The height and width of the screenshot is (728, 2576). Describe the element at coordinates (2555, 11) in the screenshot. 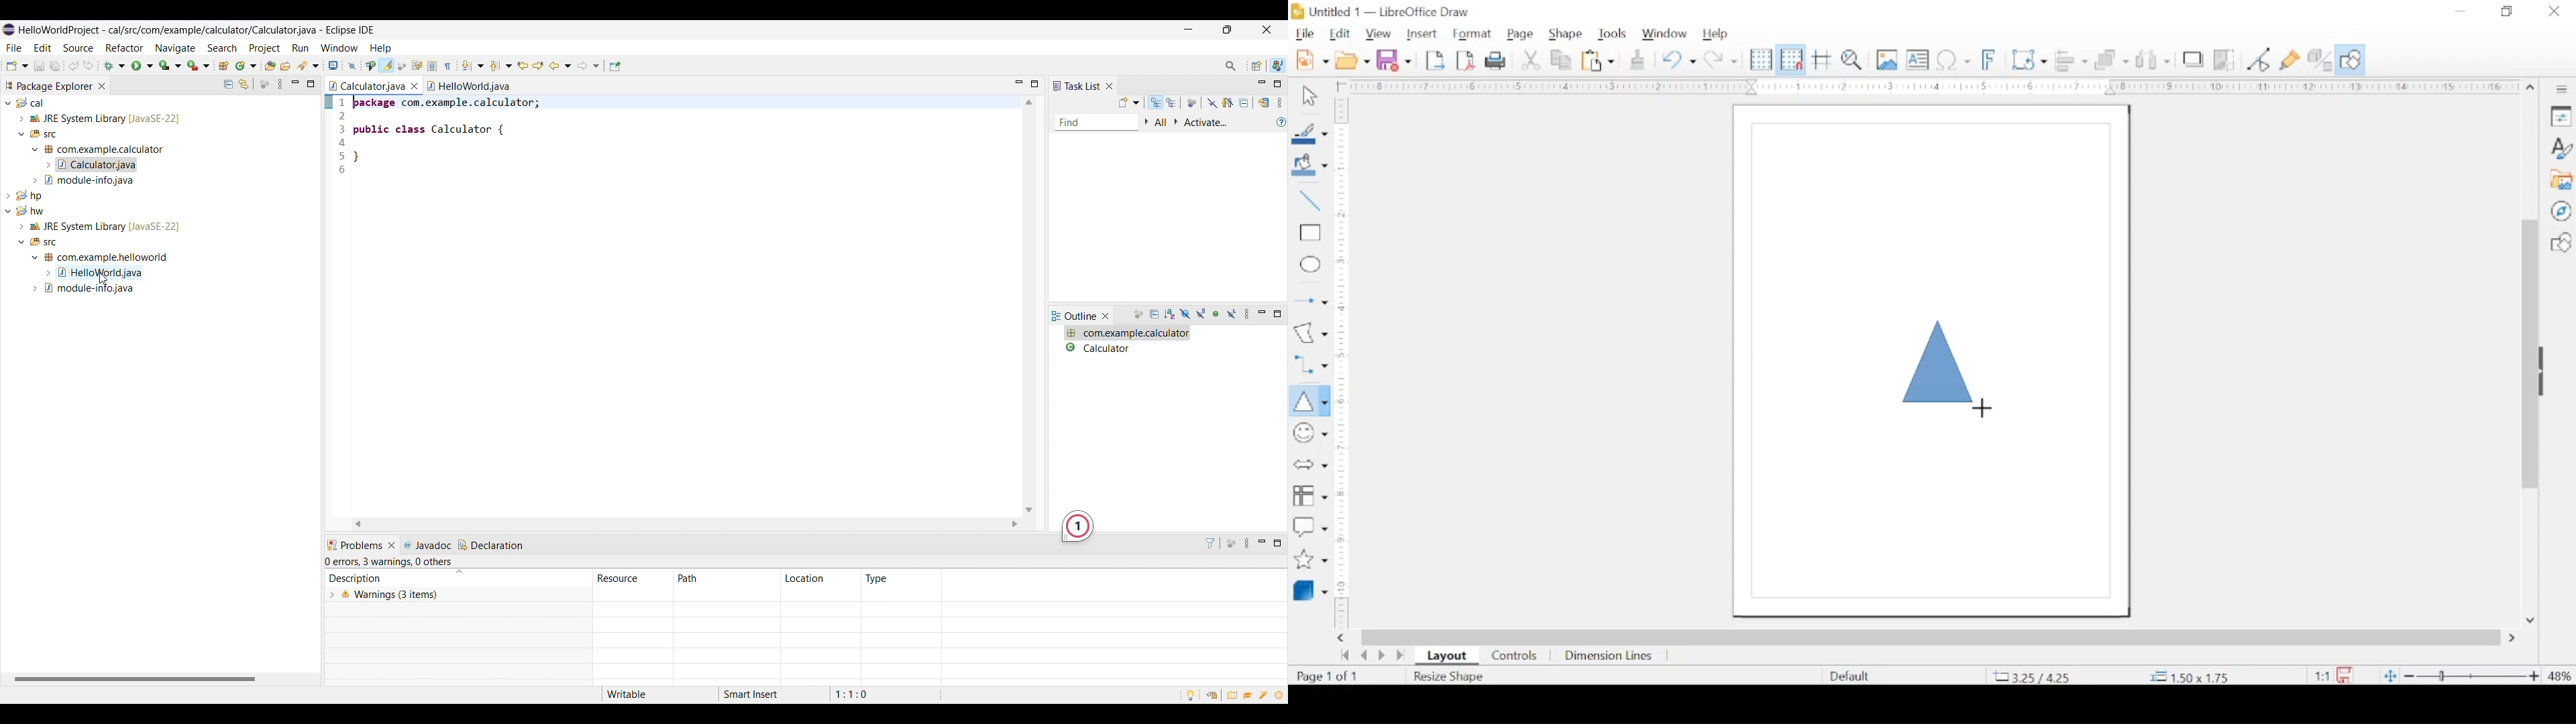

I see `close` at that location.